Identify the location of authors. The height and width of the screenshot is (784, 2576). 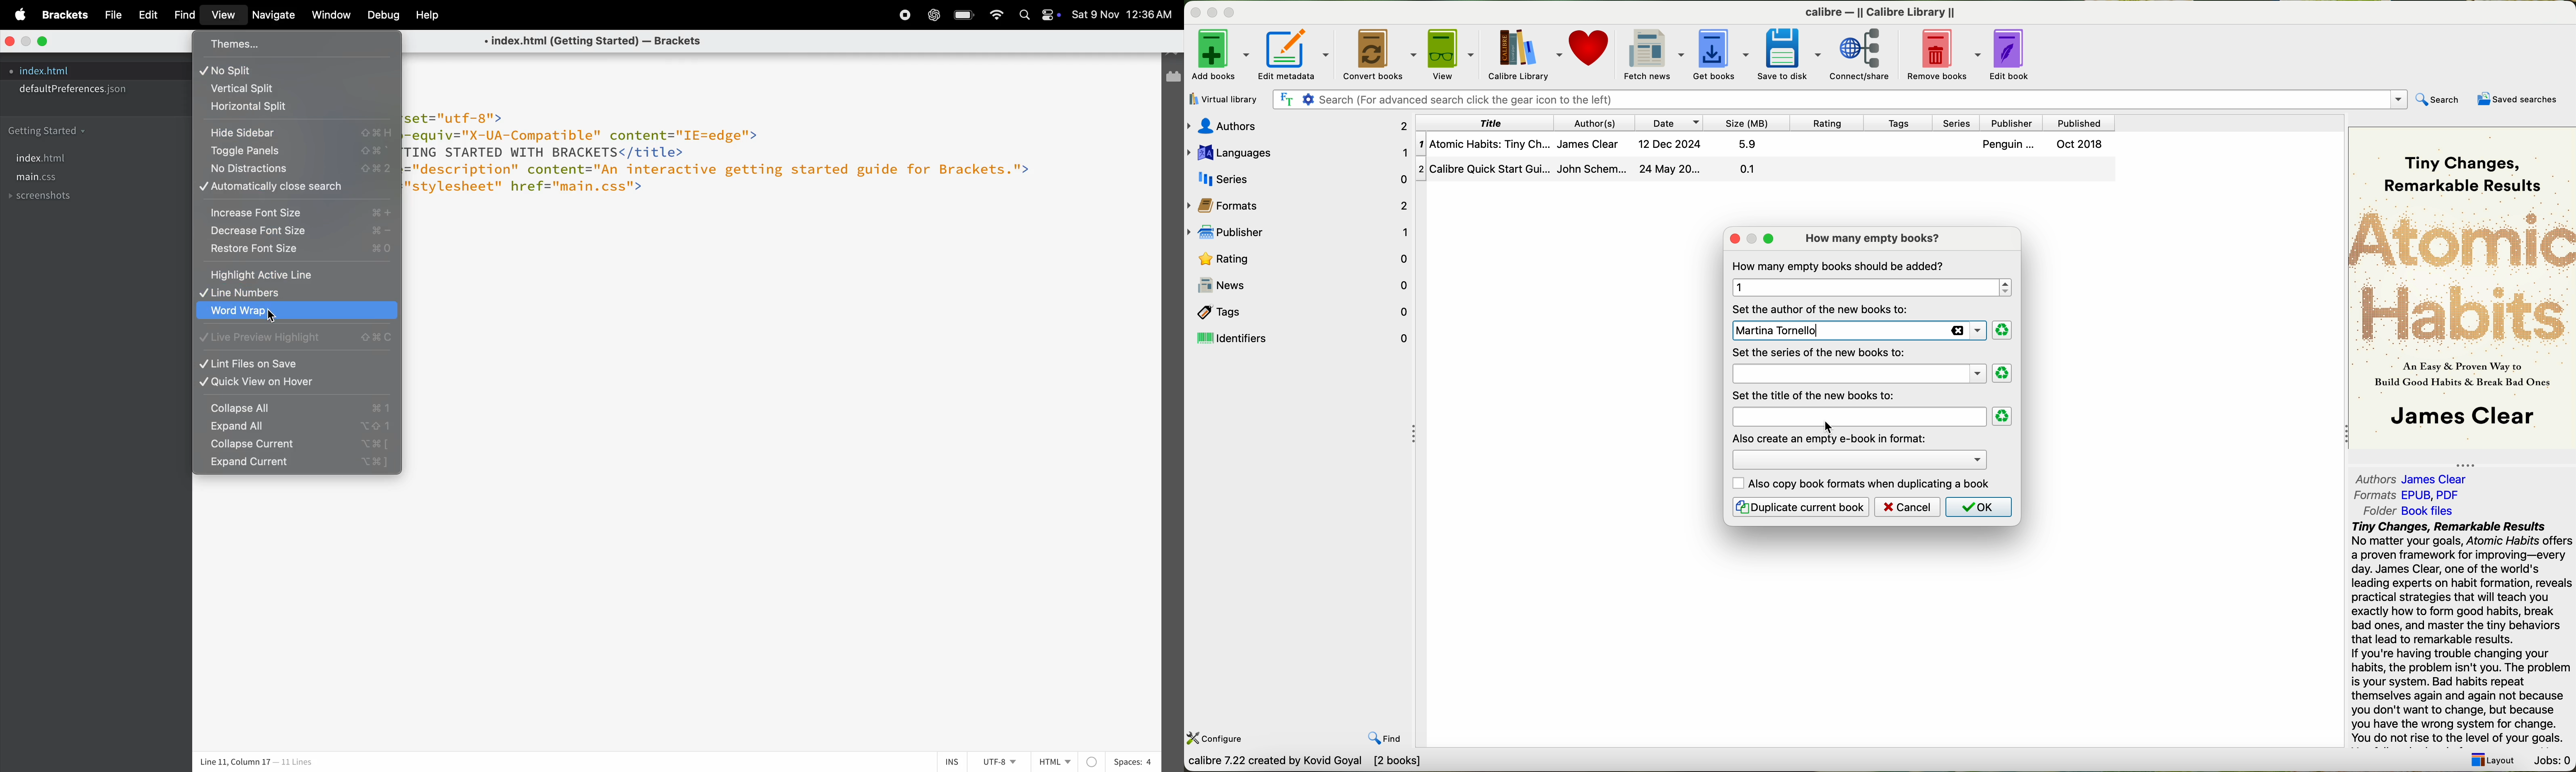
(1600, 121).